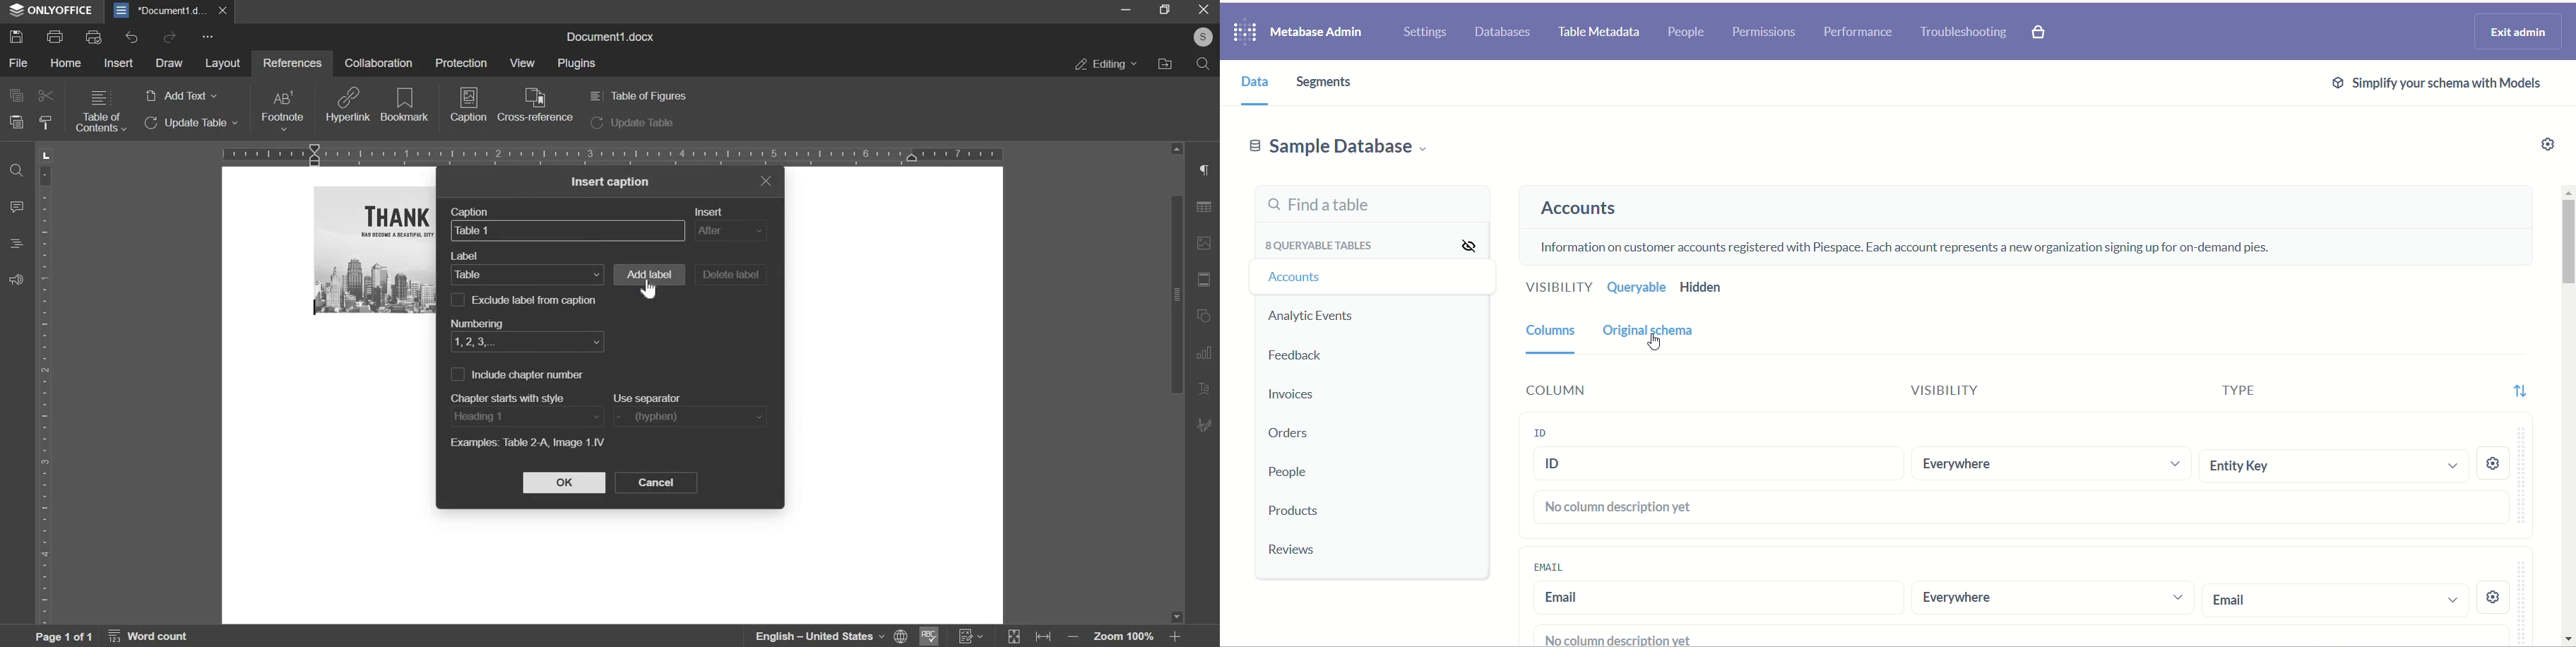 The height and width of the screenshot is (672, 2576). I want to click on id, so click(1542, 432).